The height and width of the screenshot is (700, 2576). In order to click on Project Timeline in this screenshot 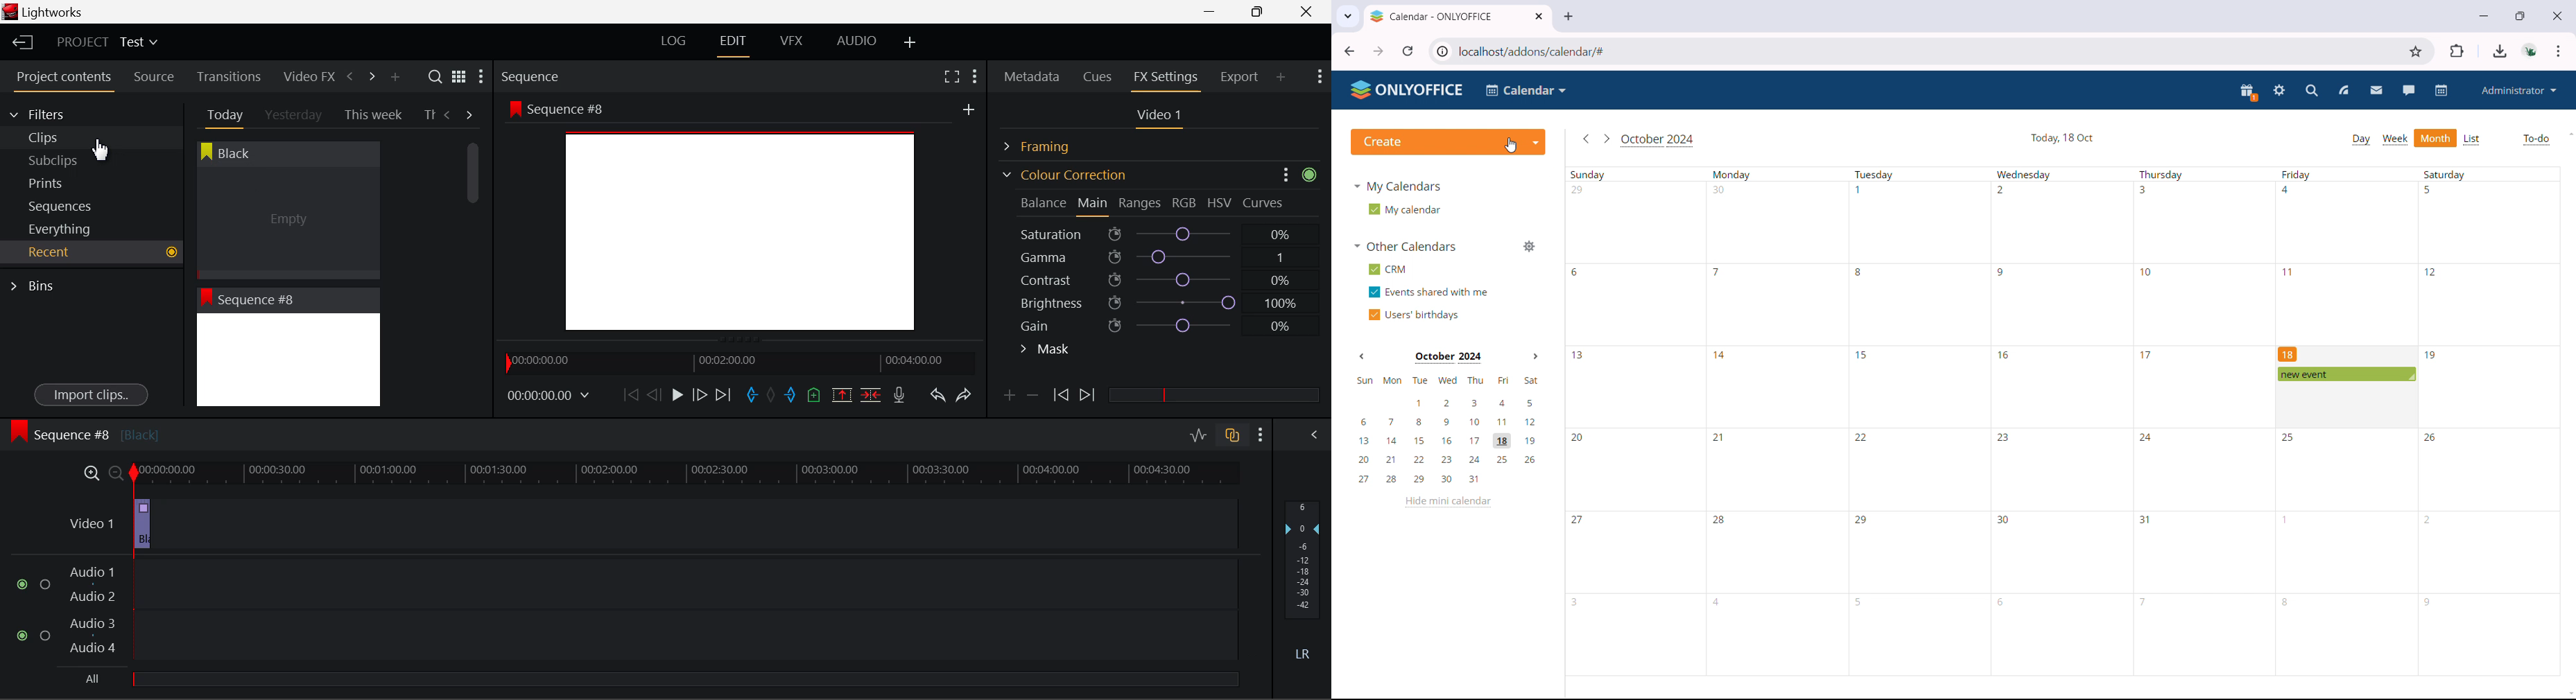, I will do `click(686, 474)`.